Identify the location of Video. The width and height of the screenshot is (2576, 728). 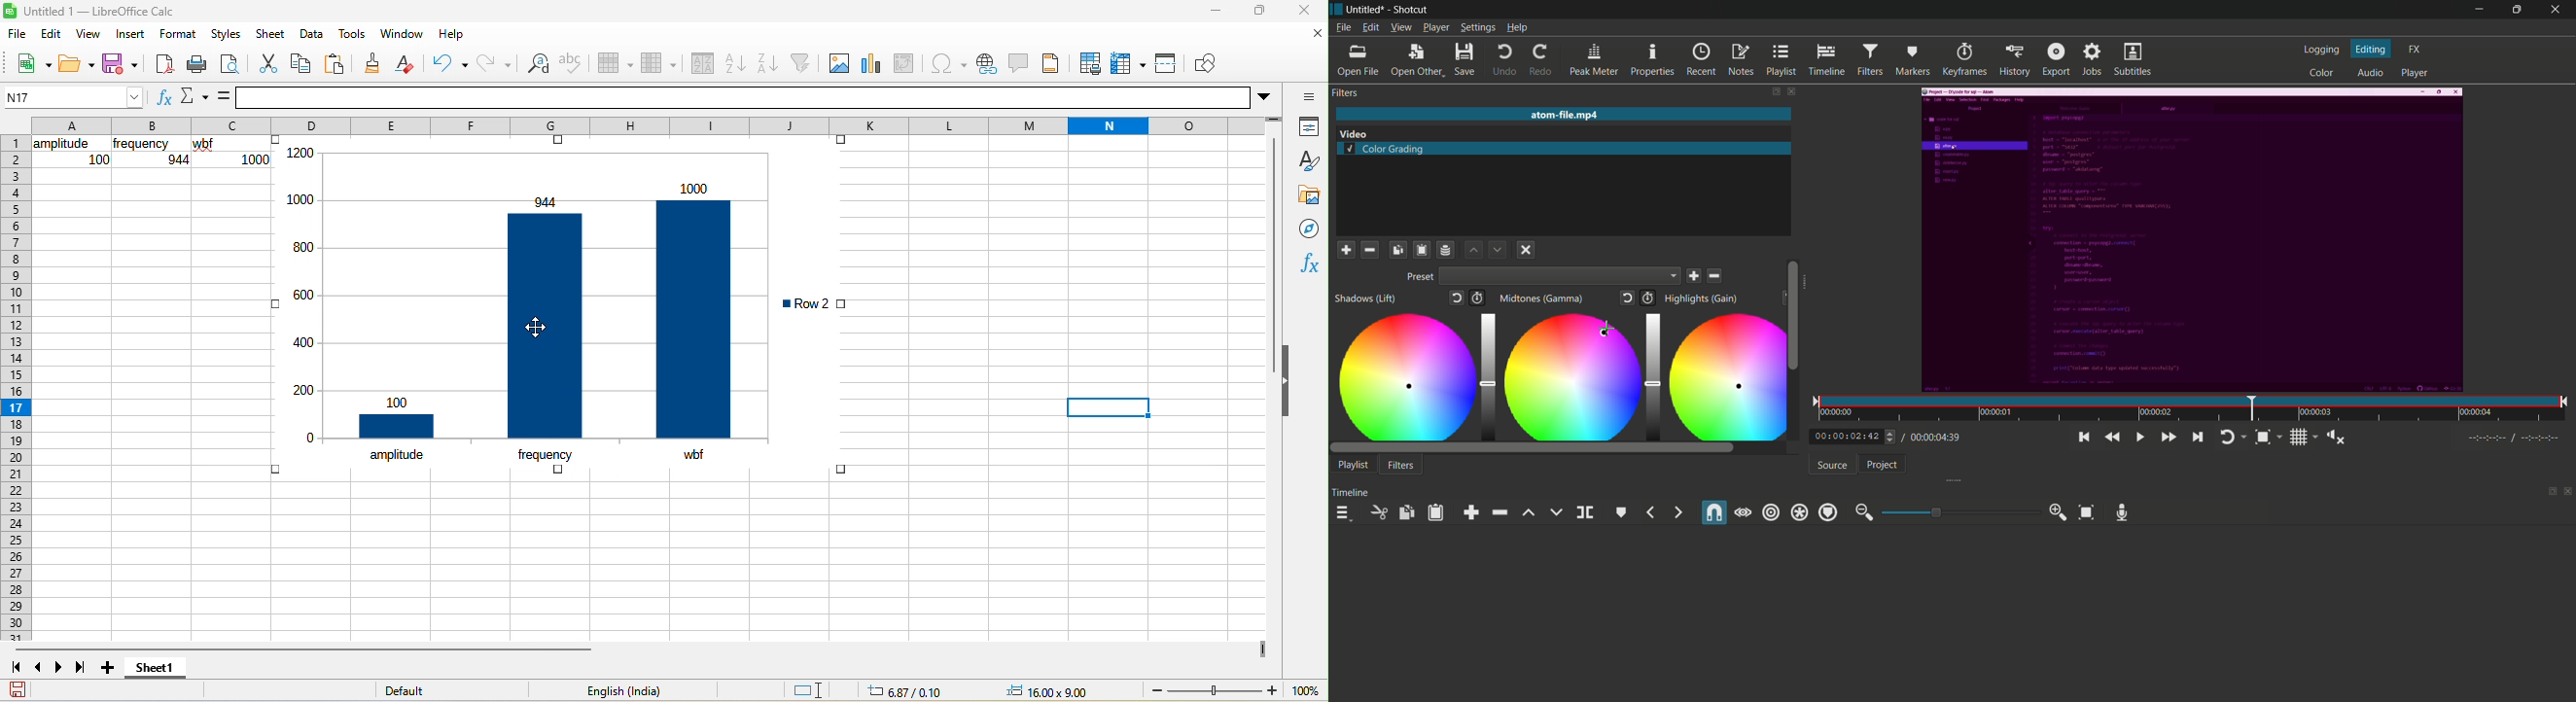
(1360, 133).